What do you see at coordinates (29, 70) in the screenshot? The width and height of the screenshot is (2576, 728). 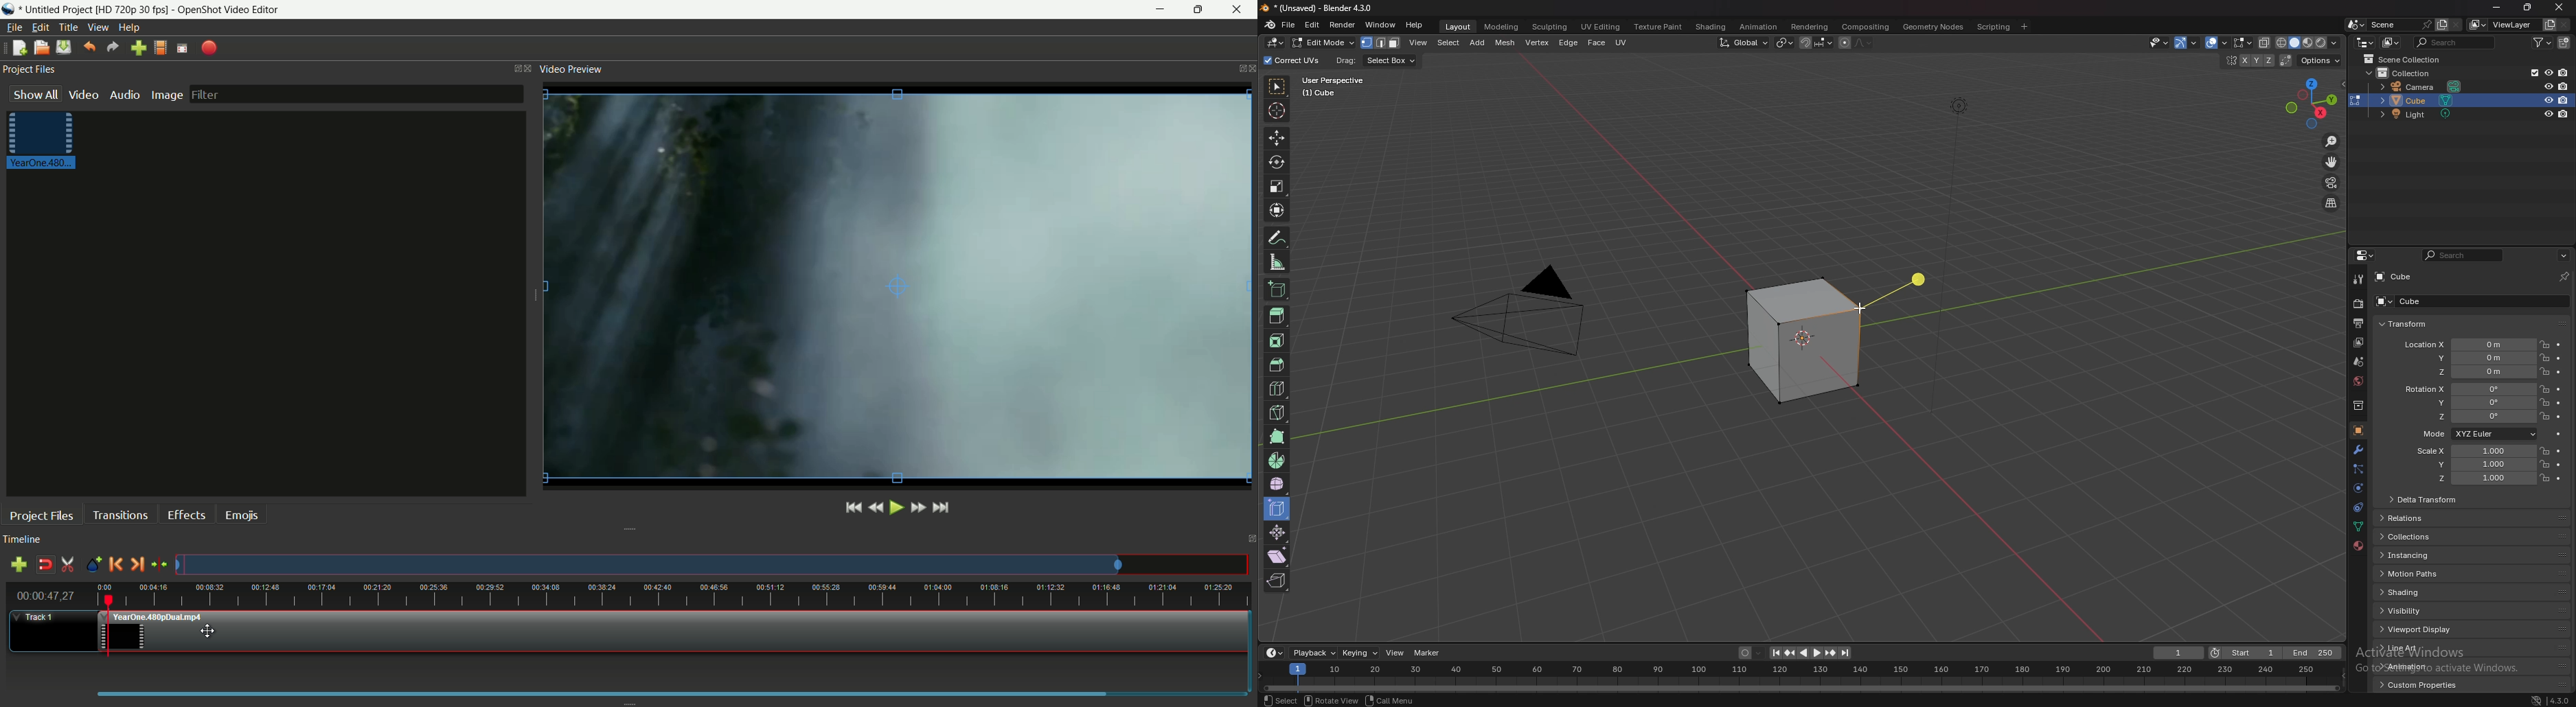 I see `project files` at bounding box center [29, 70].